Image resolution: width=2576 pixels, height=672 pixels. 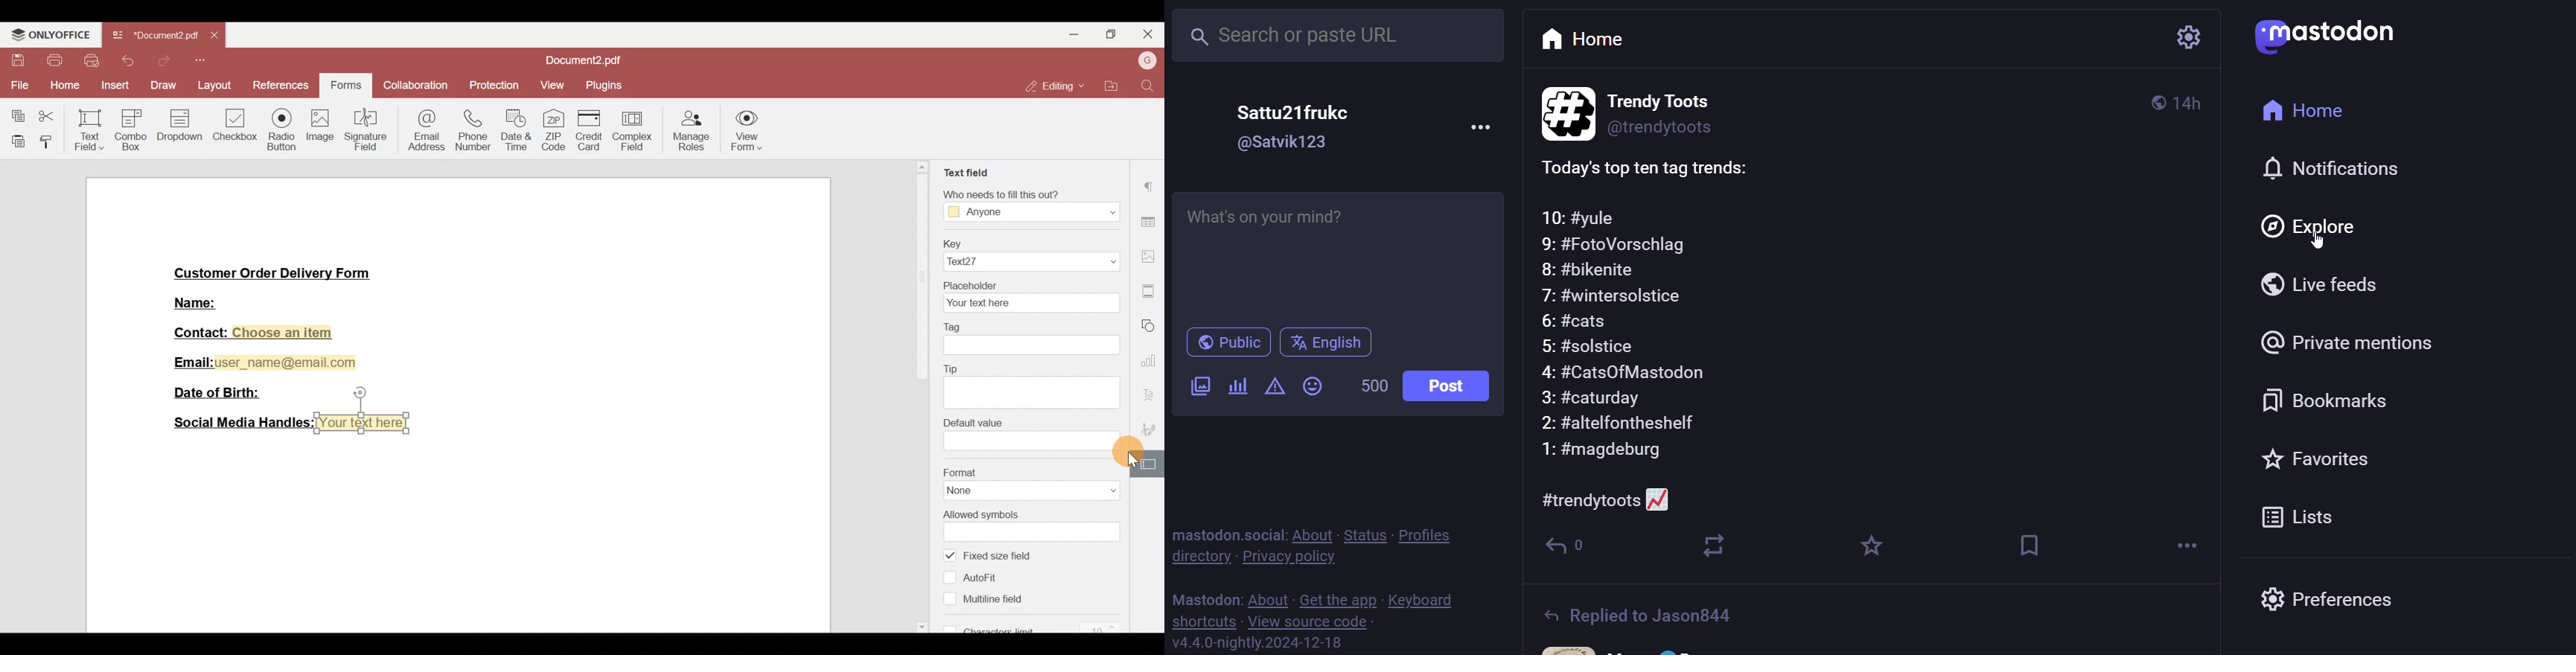 I want to click on content warning, so click(x=1274, y=386).